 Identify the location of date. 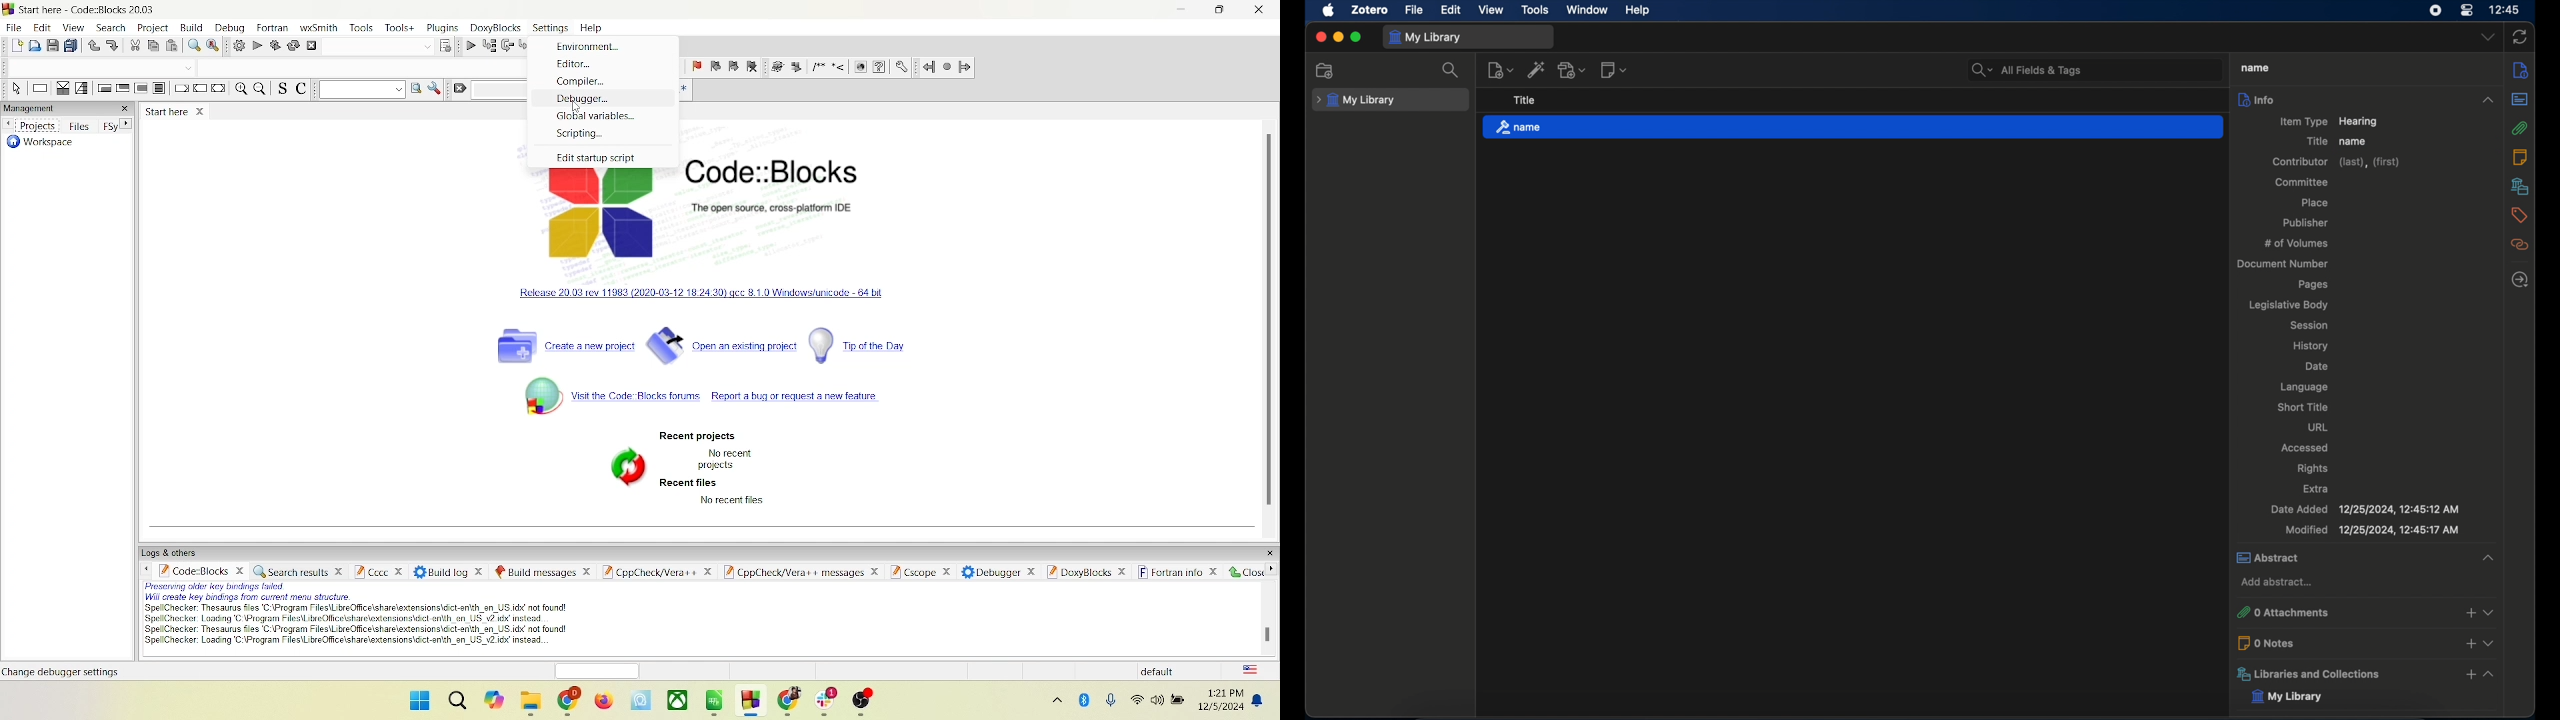
(2317, 365).